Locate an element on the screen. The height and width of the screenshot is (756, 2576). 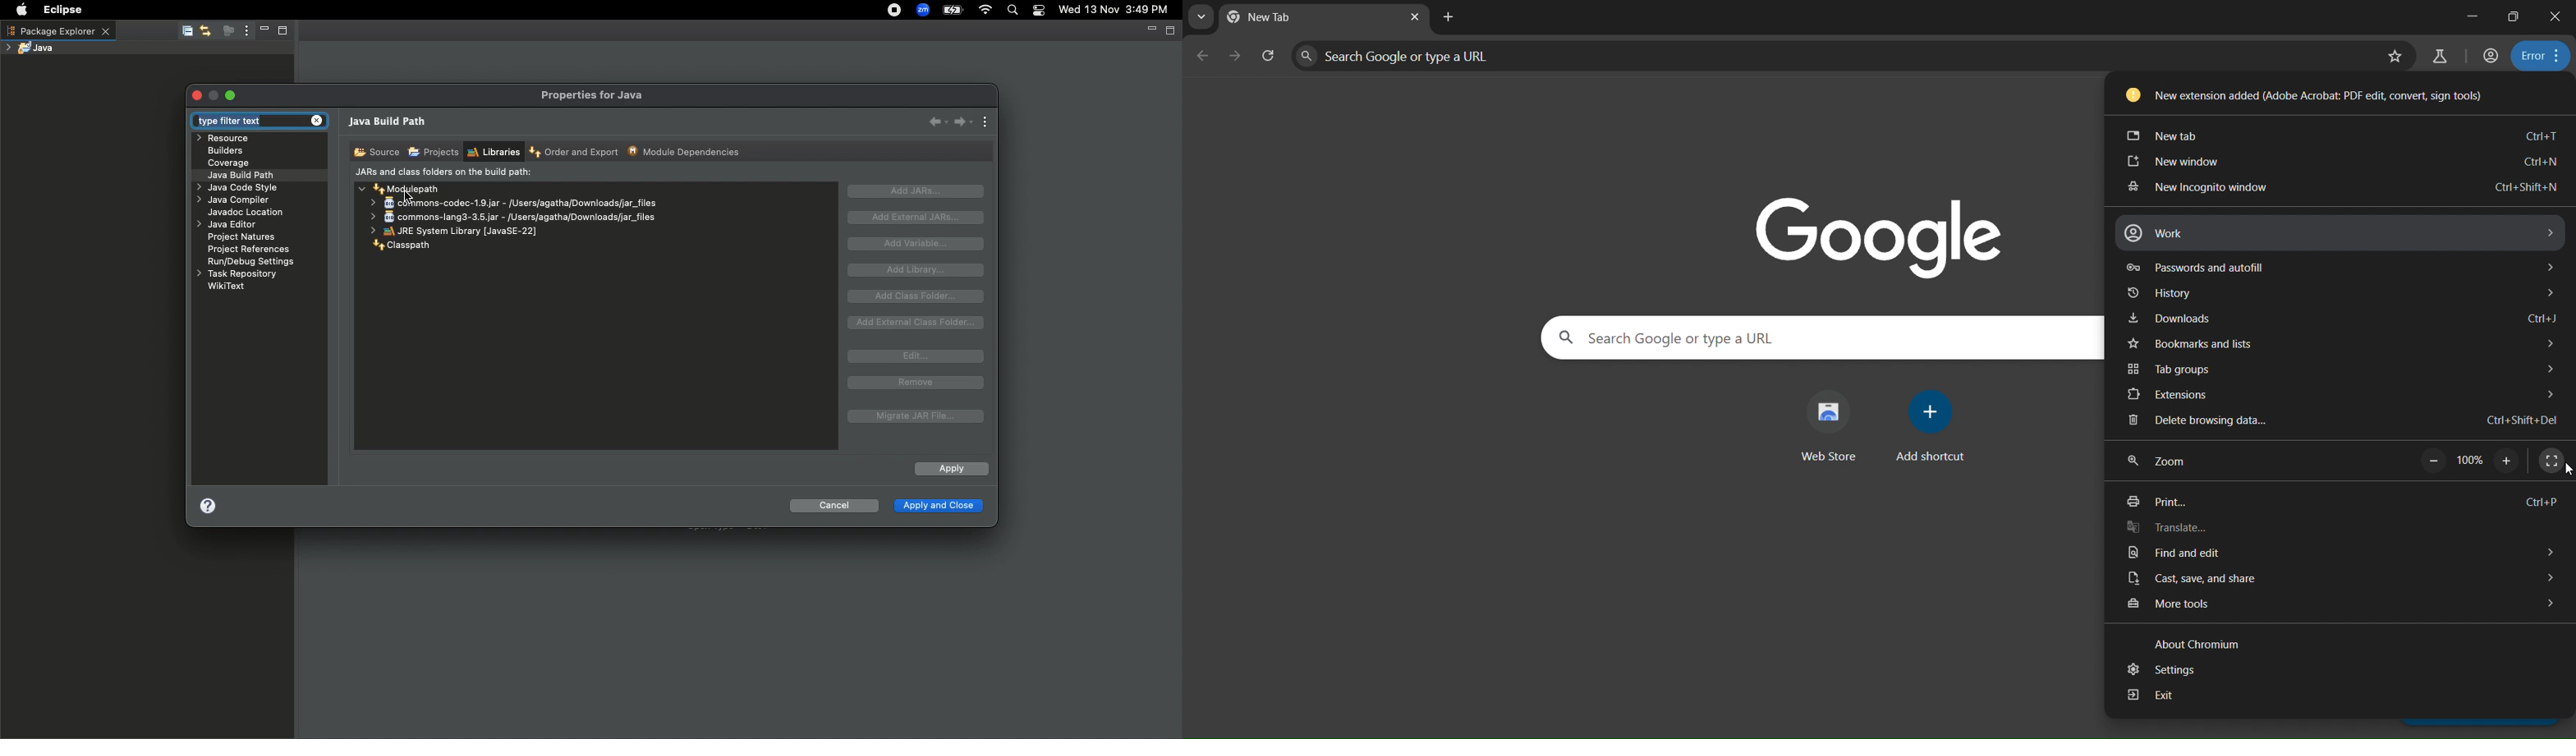
print is located at coordinates (2344, 500).